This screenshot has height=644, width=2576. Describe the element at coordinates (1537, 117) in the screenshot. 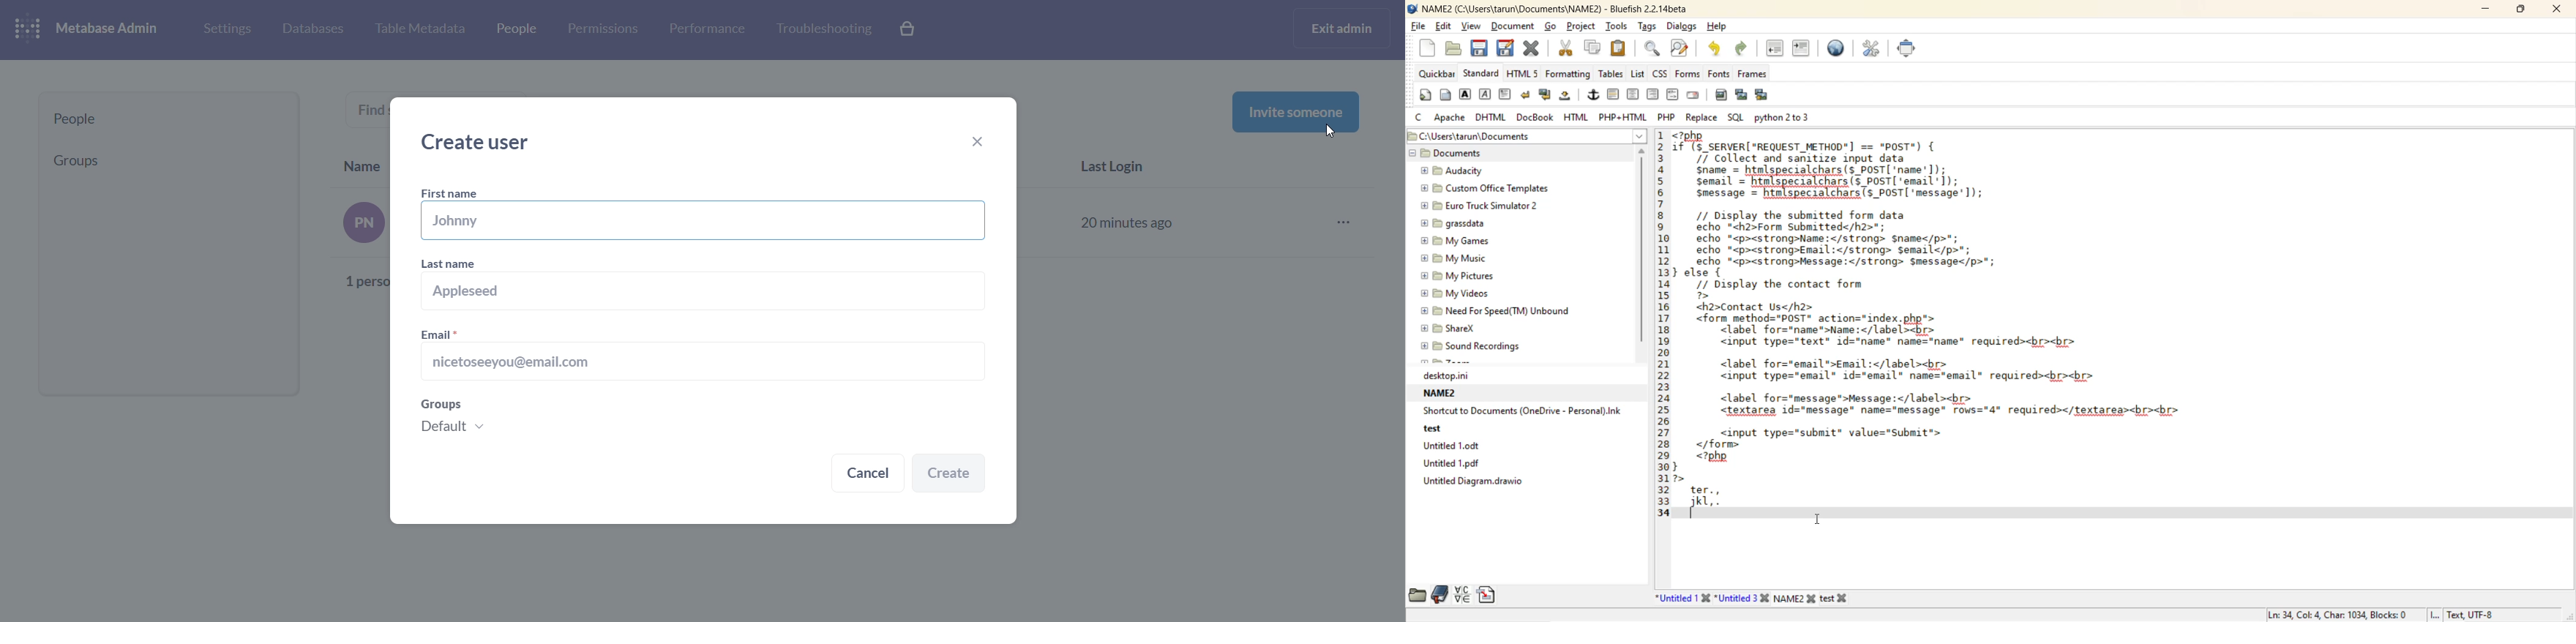

I see `docbook` at that location.